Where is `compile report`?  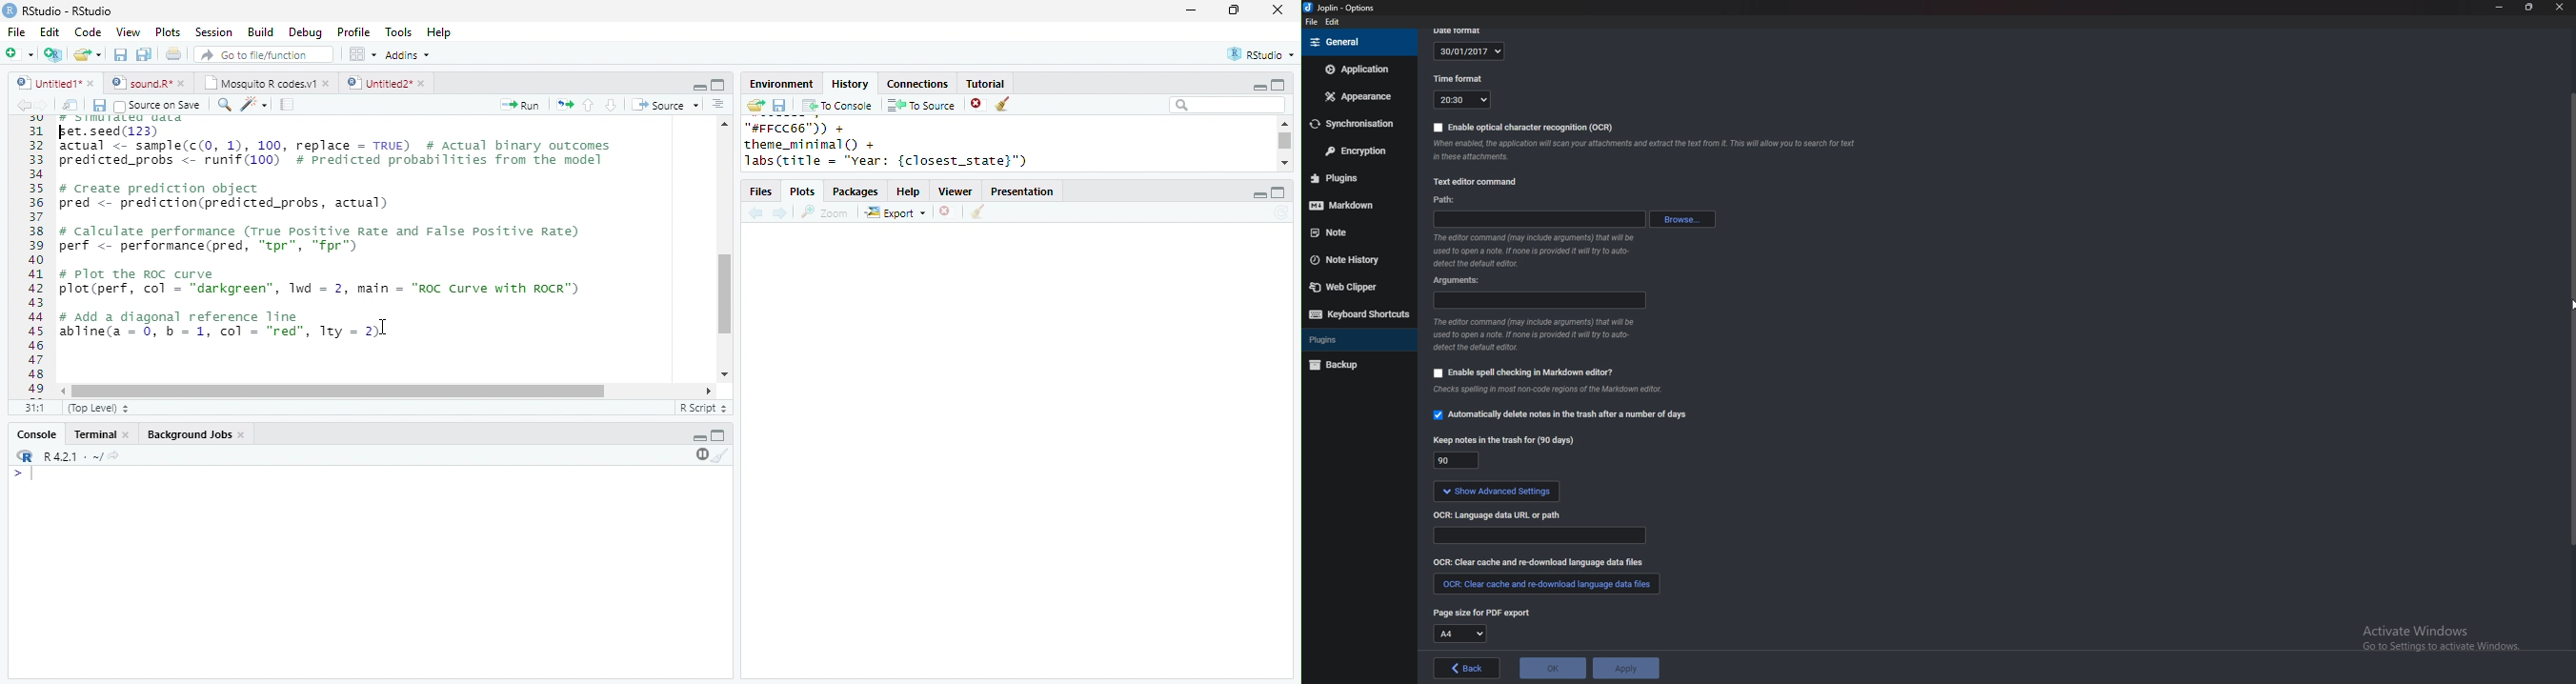
compile report is located at coordinates (288, 104).